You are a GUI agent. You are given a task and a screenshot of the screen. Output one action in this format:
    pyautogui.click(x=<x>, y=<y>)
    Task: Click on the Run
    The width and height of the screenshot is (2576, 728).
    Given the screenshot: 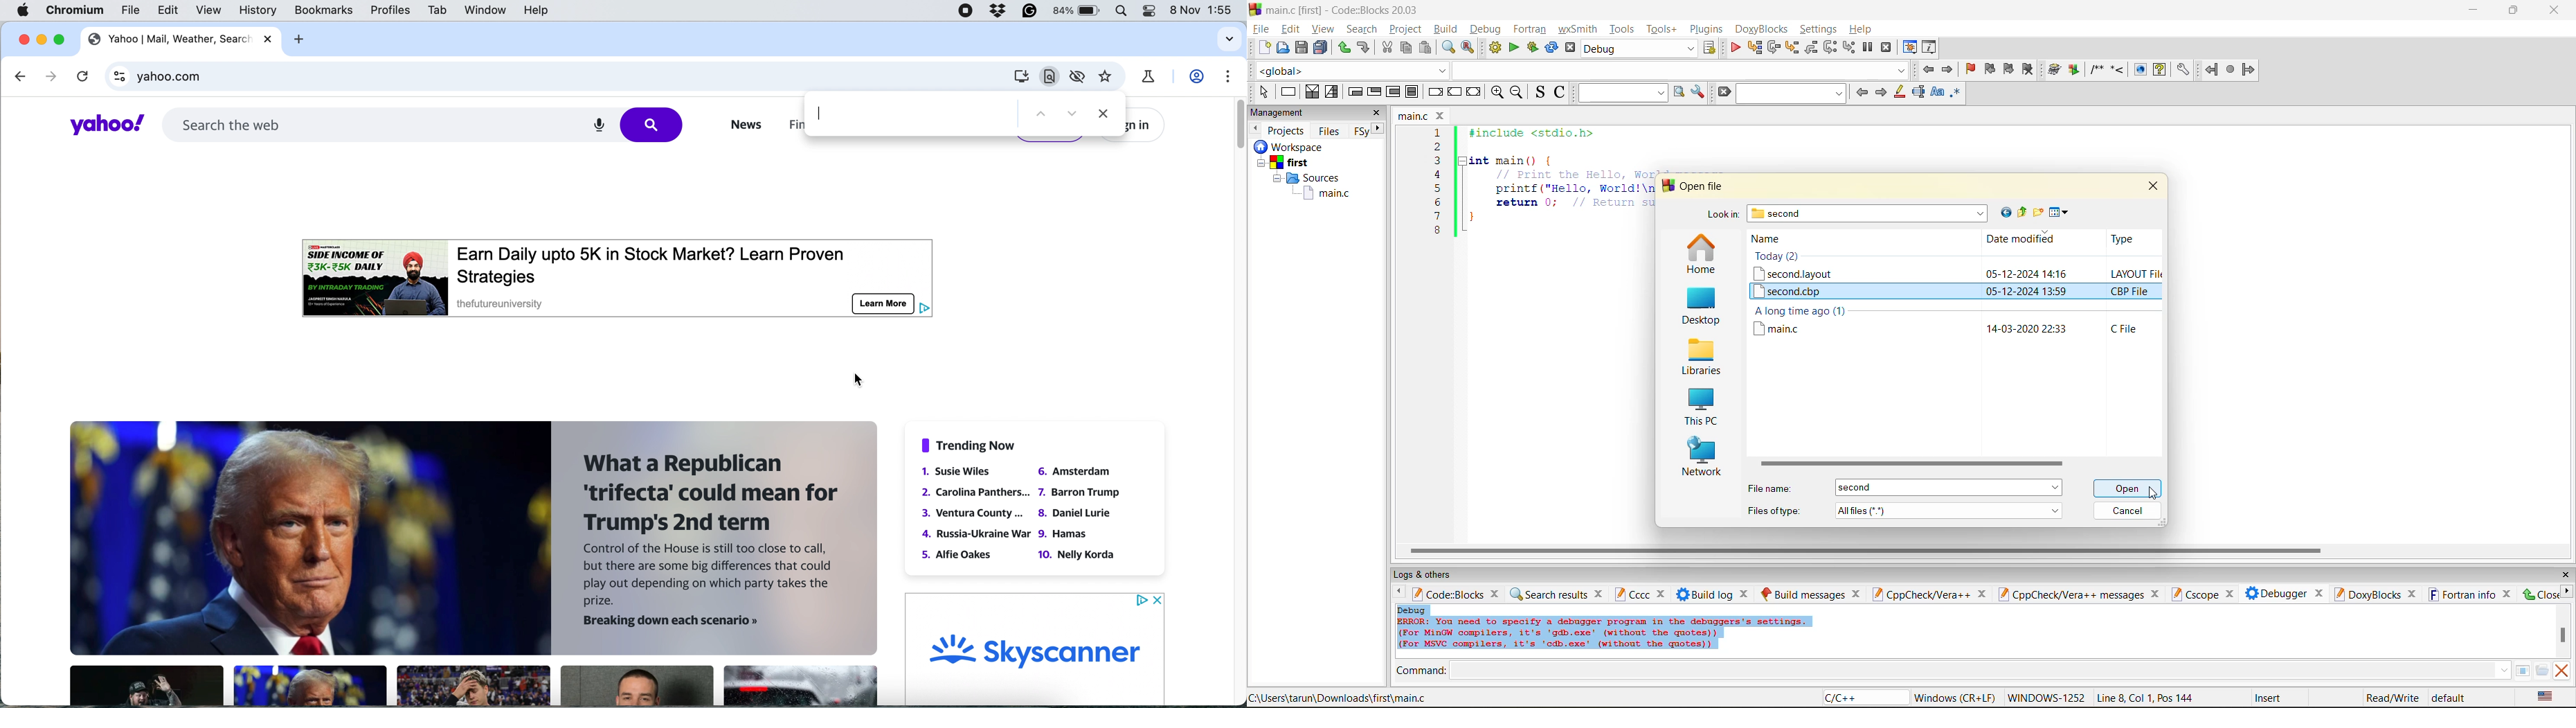 What is the action you would take?
    pyautogui.click(x=2074, y=69)
    